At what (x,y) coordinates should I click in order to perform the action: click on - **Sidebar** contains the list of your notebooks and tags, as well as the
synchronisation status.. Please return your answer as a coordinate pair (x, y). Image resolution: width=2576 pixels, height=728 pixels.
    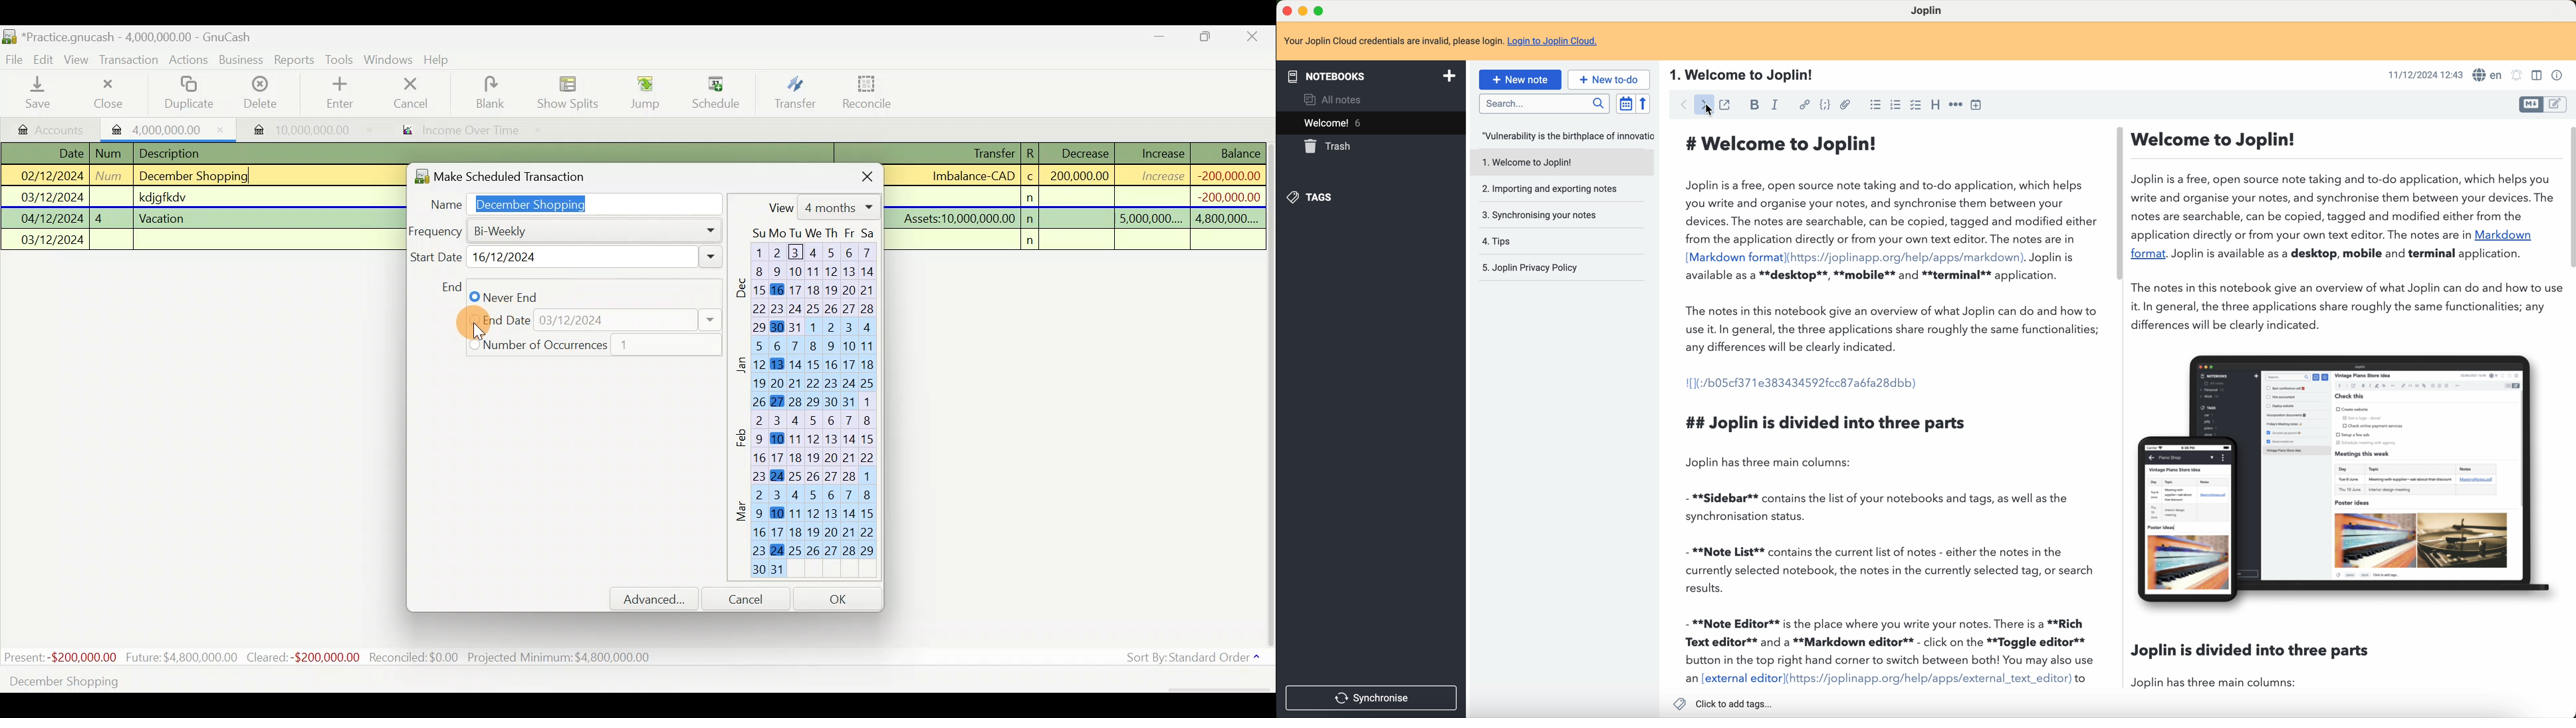
    Looking at the image, I should click on (1876, 509).